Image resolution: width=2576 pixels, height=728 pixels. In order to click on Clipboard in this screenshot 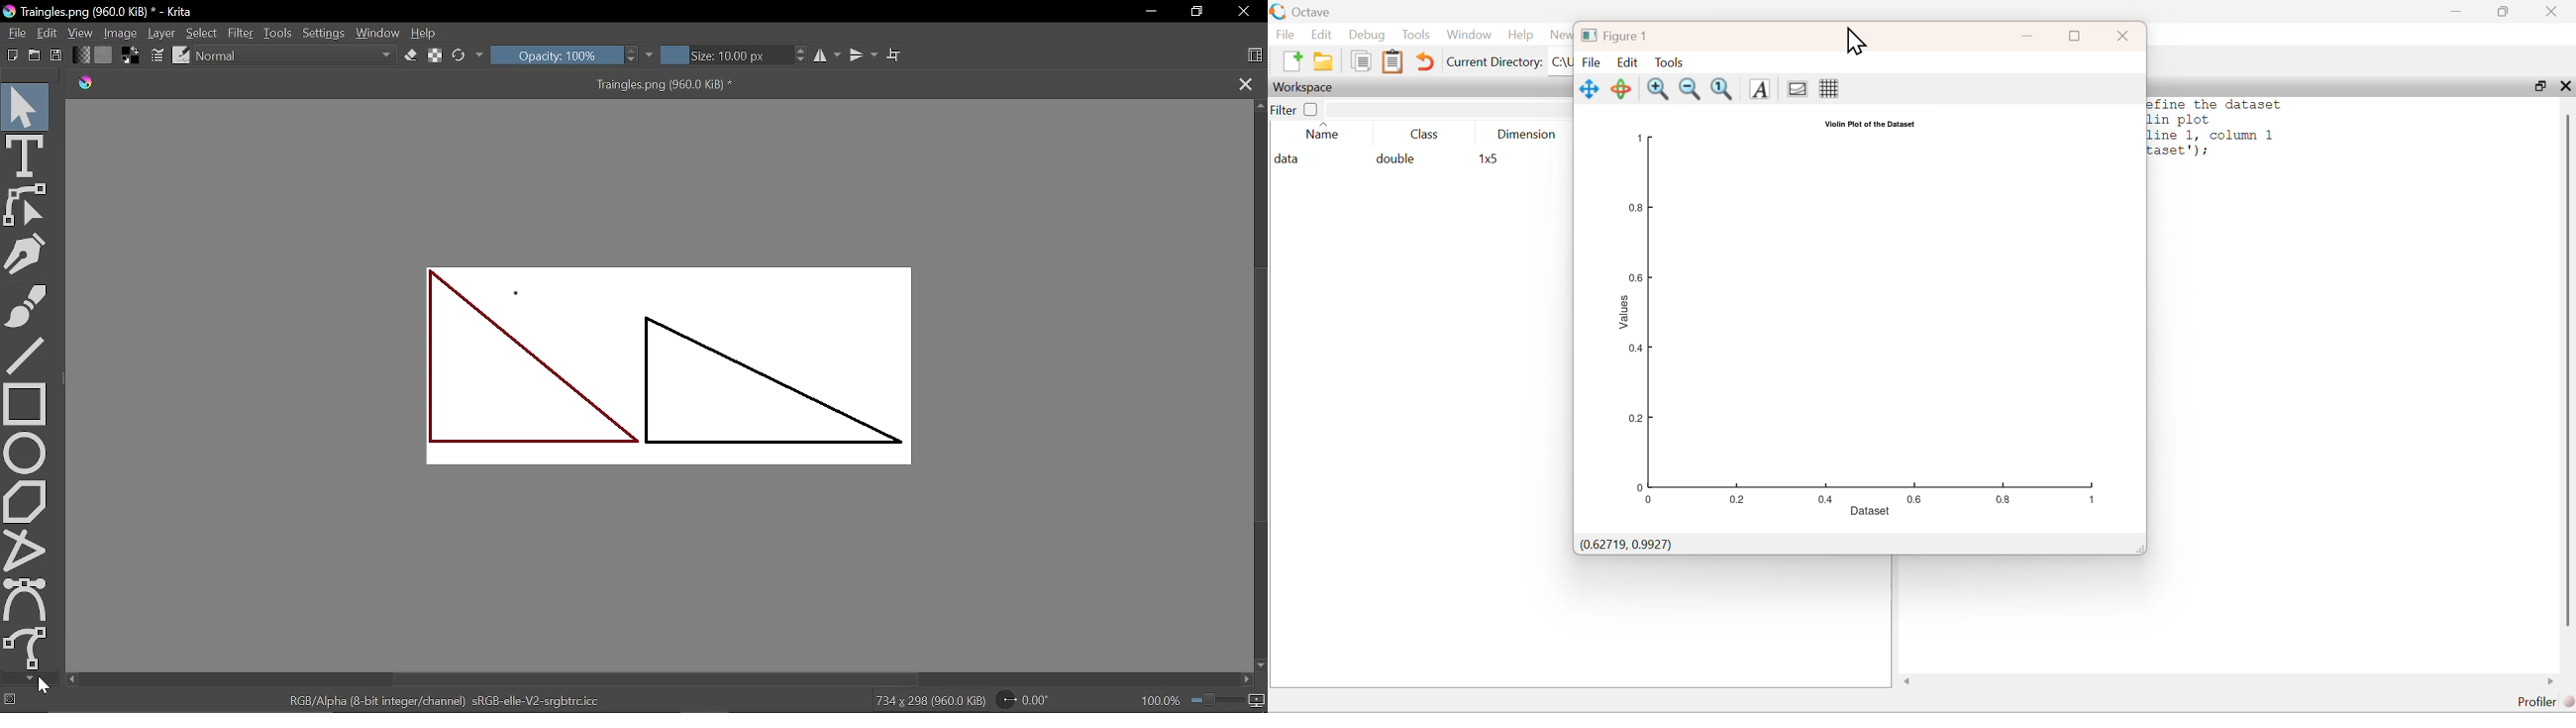, I will do `click(1393, 61)`.